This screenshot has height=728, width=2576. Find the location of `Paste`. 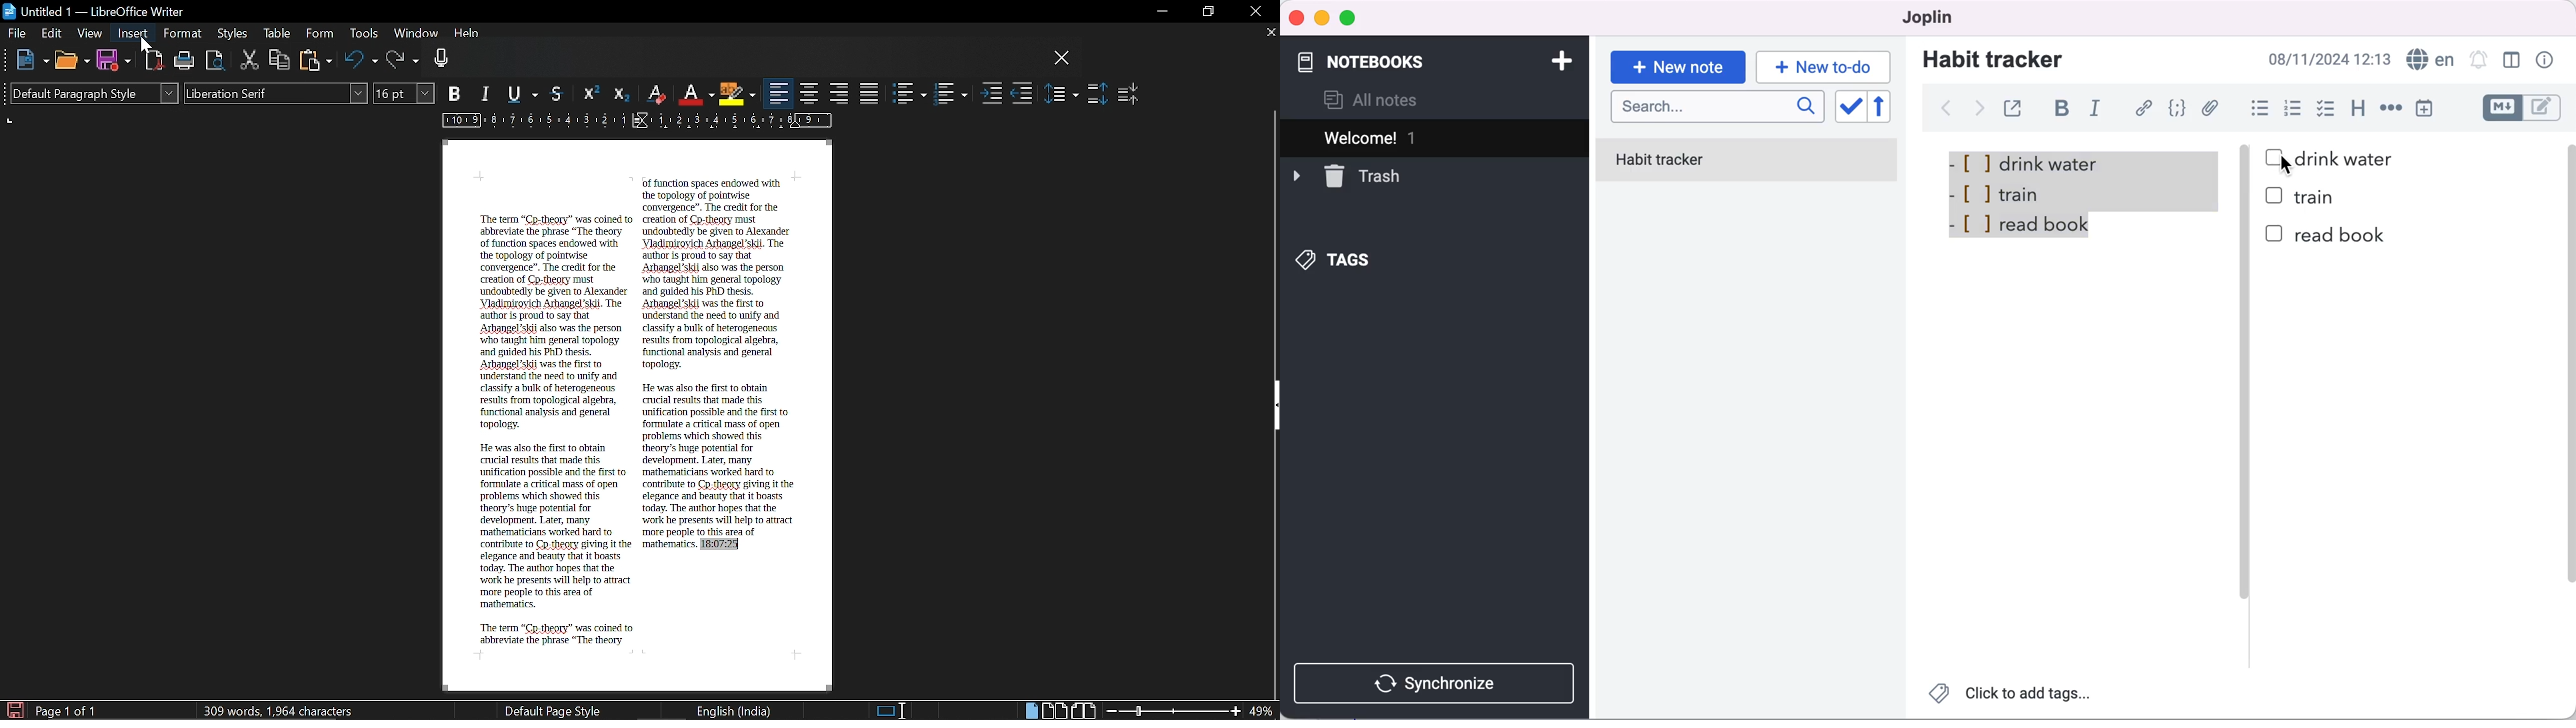

Paste is located at coordinates (316, 60).